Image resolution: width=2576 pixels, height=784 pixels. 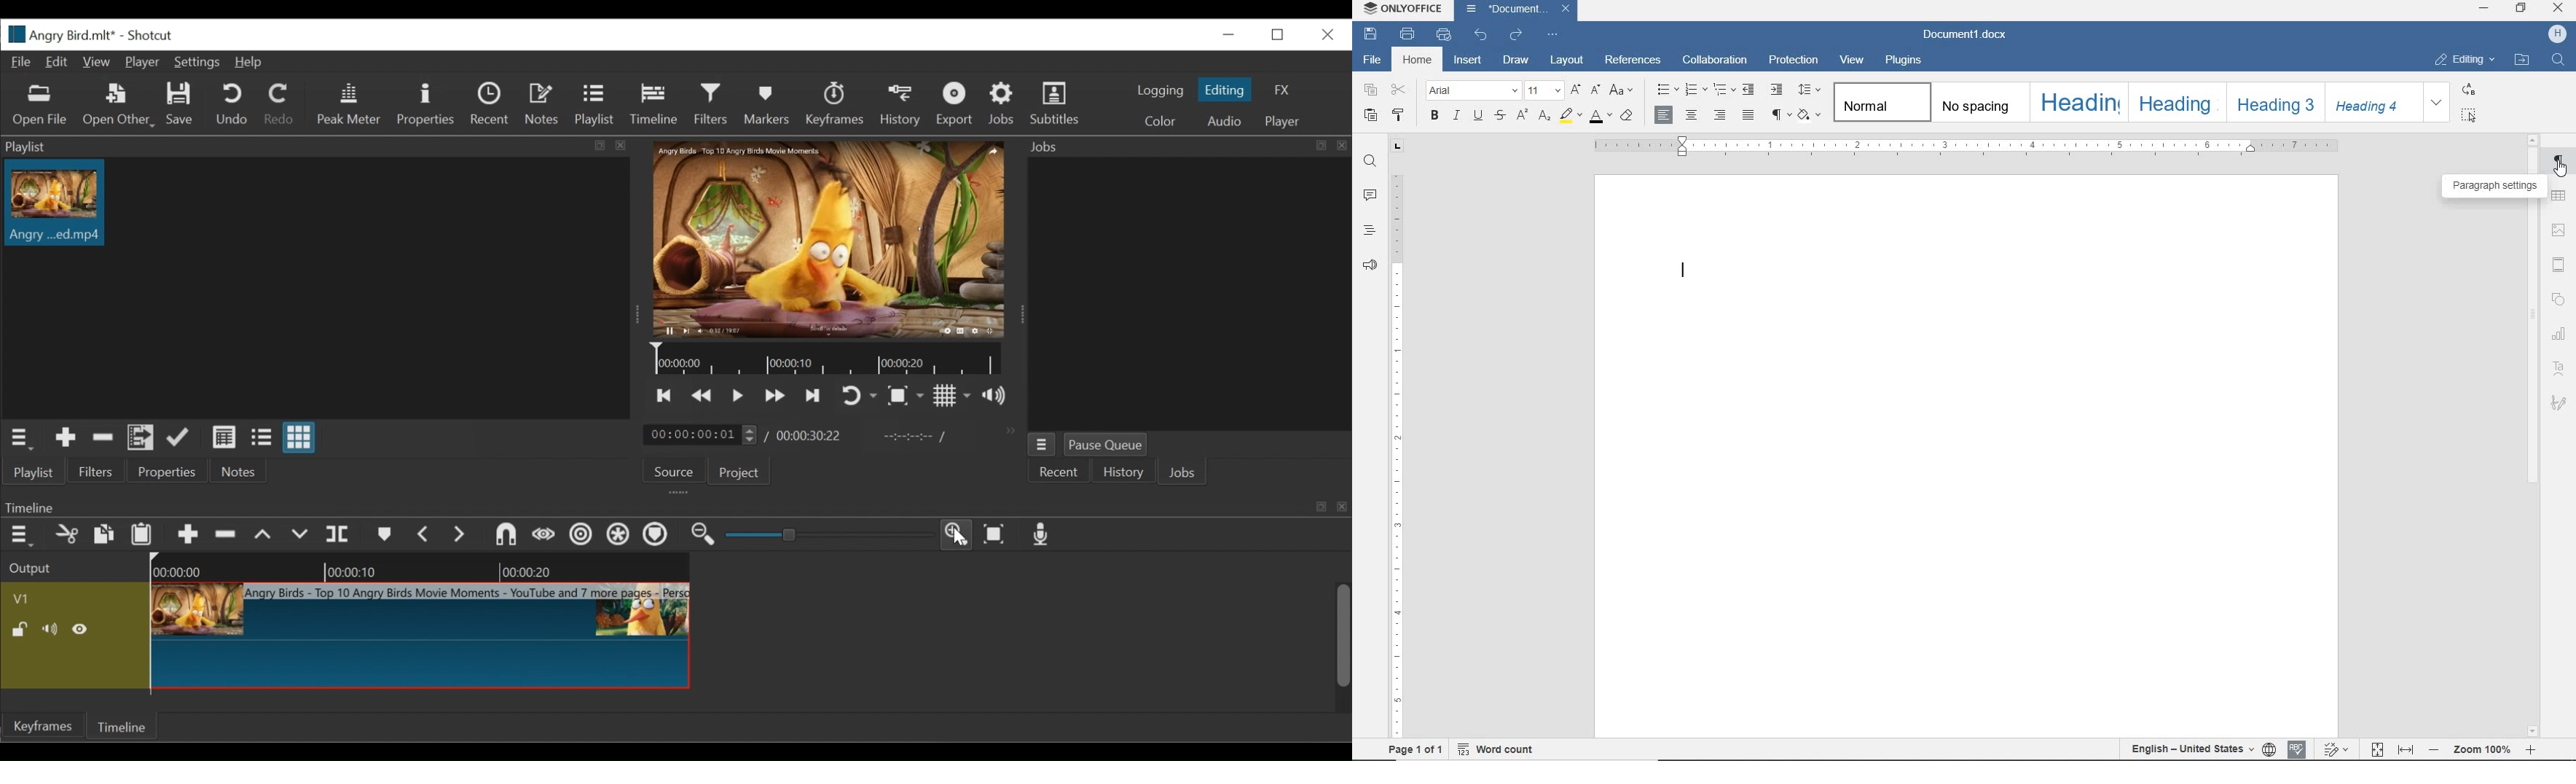 What do you see at coordinates (348, 104) in the screenshot?
I see `Peak Meter` at bounding box center [348, 104].